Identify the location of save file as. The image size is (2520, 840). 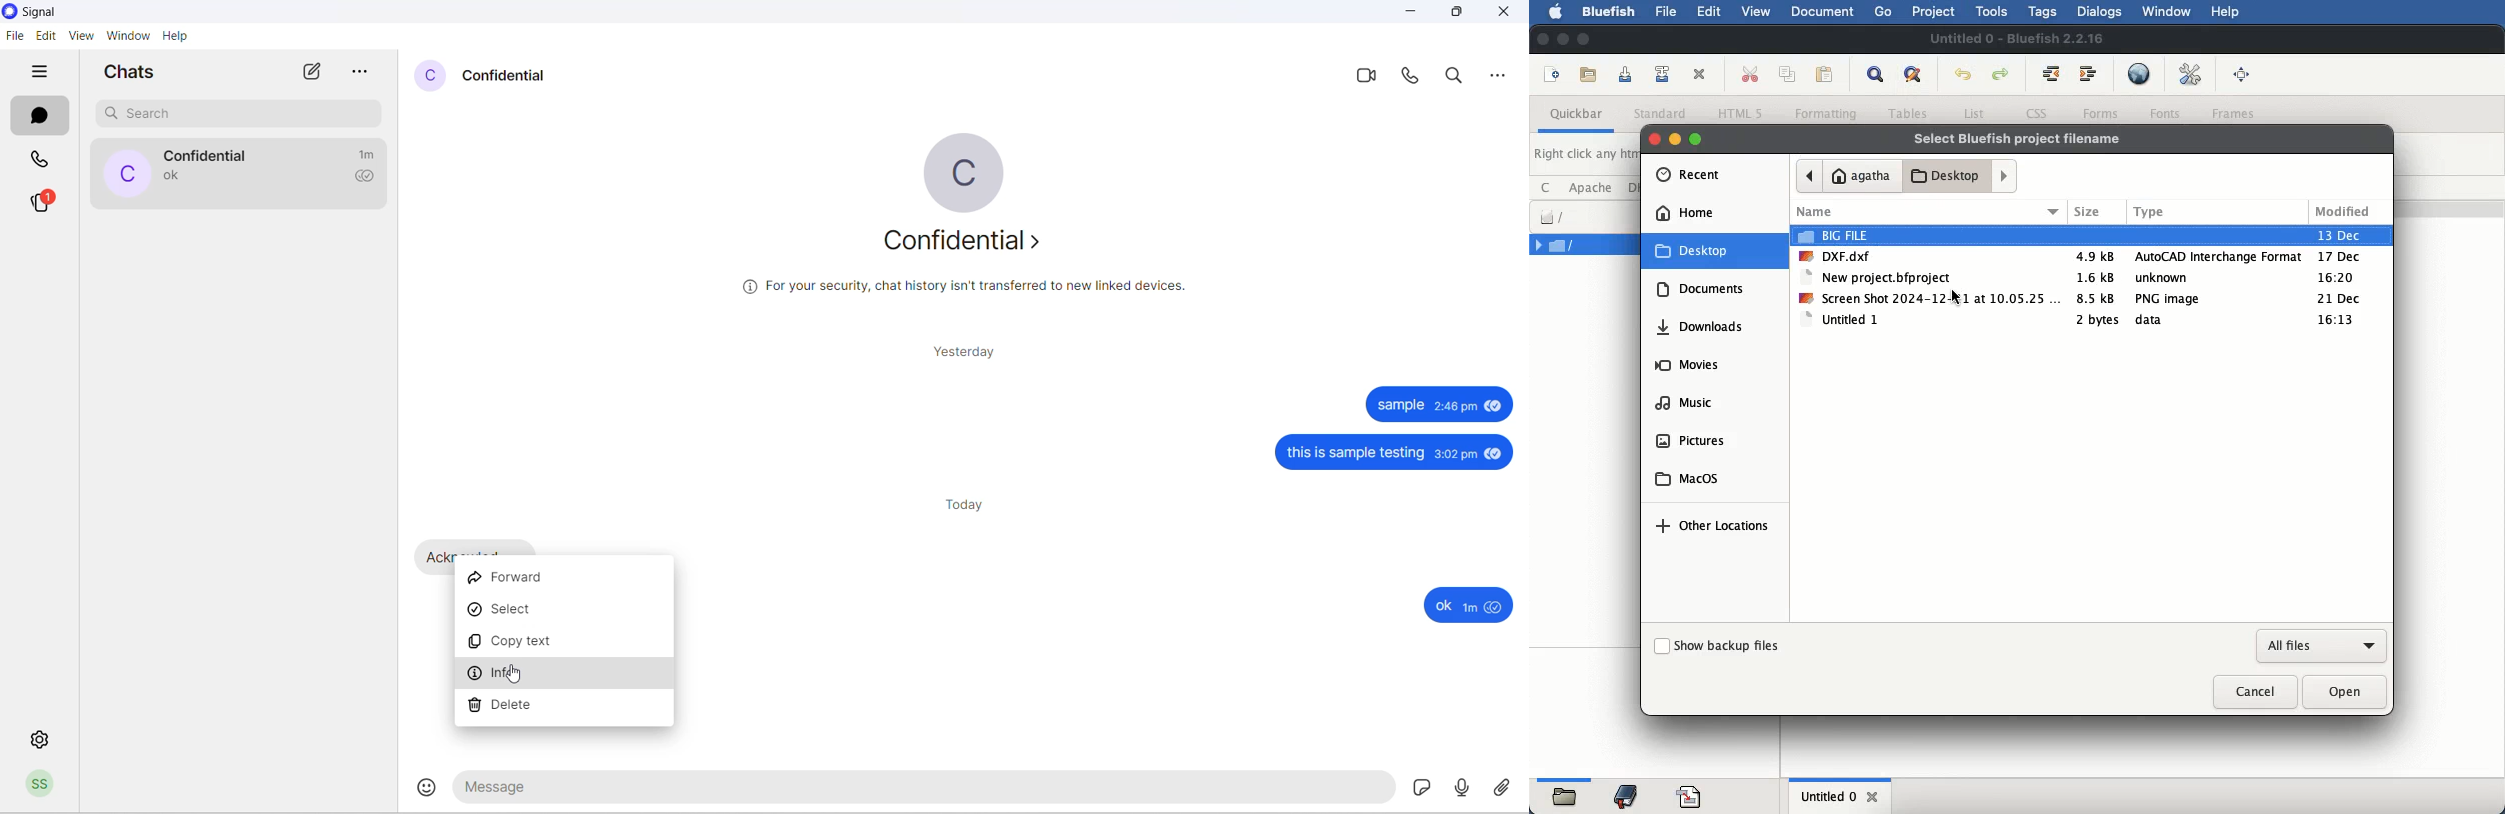
(1664, 74).